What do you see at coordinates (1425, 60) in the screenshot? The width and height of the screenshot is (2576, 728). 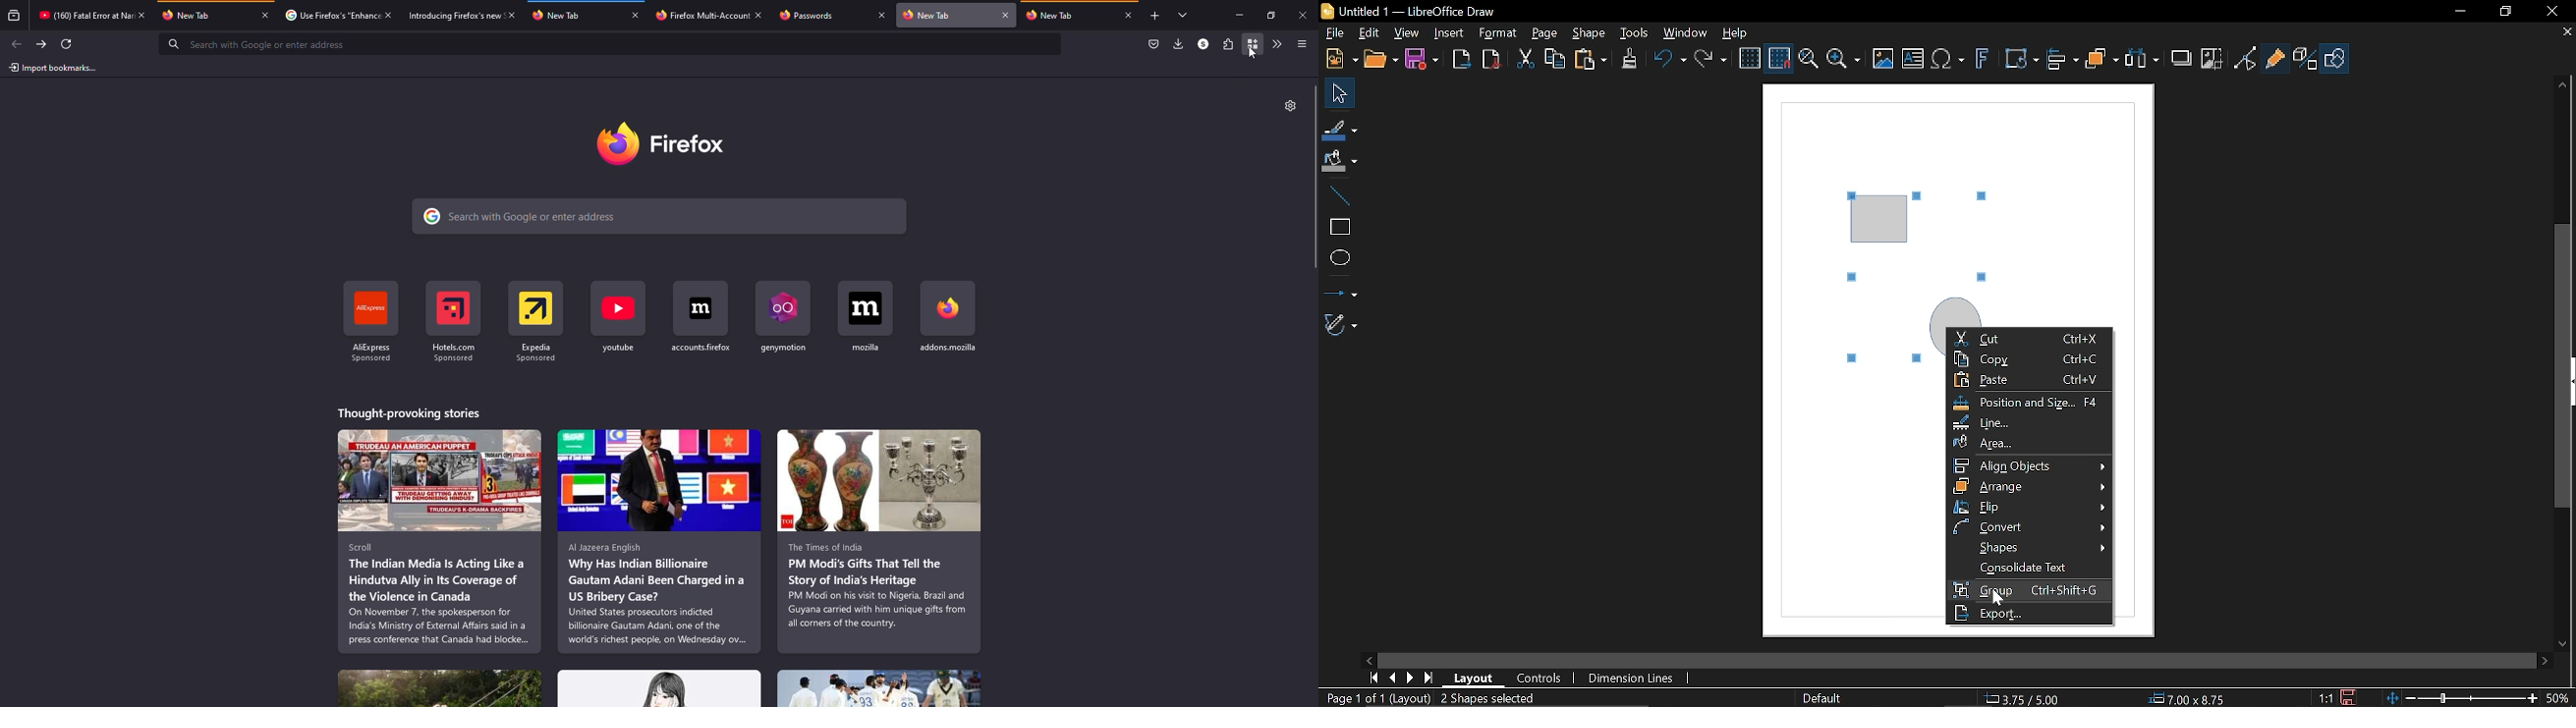 I see `Save` at bounding box center [1425, 60].